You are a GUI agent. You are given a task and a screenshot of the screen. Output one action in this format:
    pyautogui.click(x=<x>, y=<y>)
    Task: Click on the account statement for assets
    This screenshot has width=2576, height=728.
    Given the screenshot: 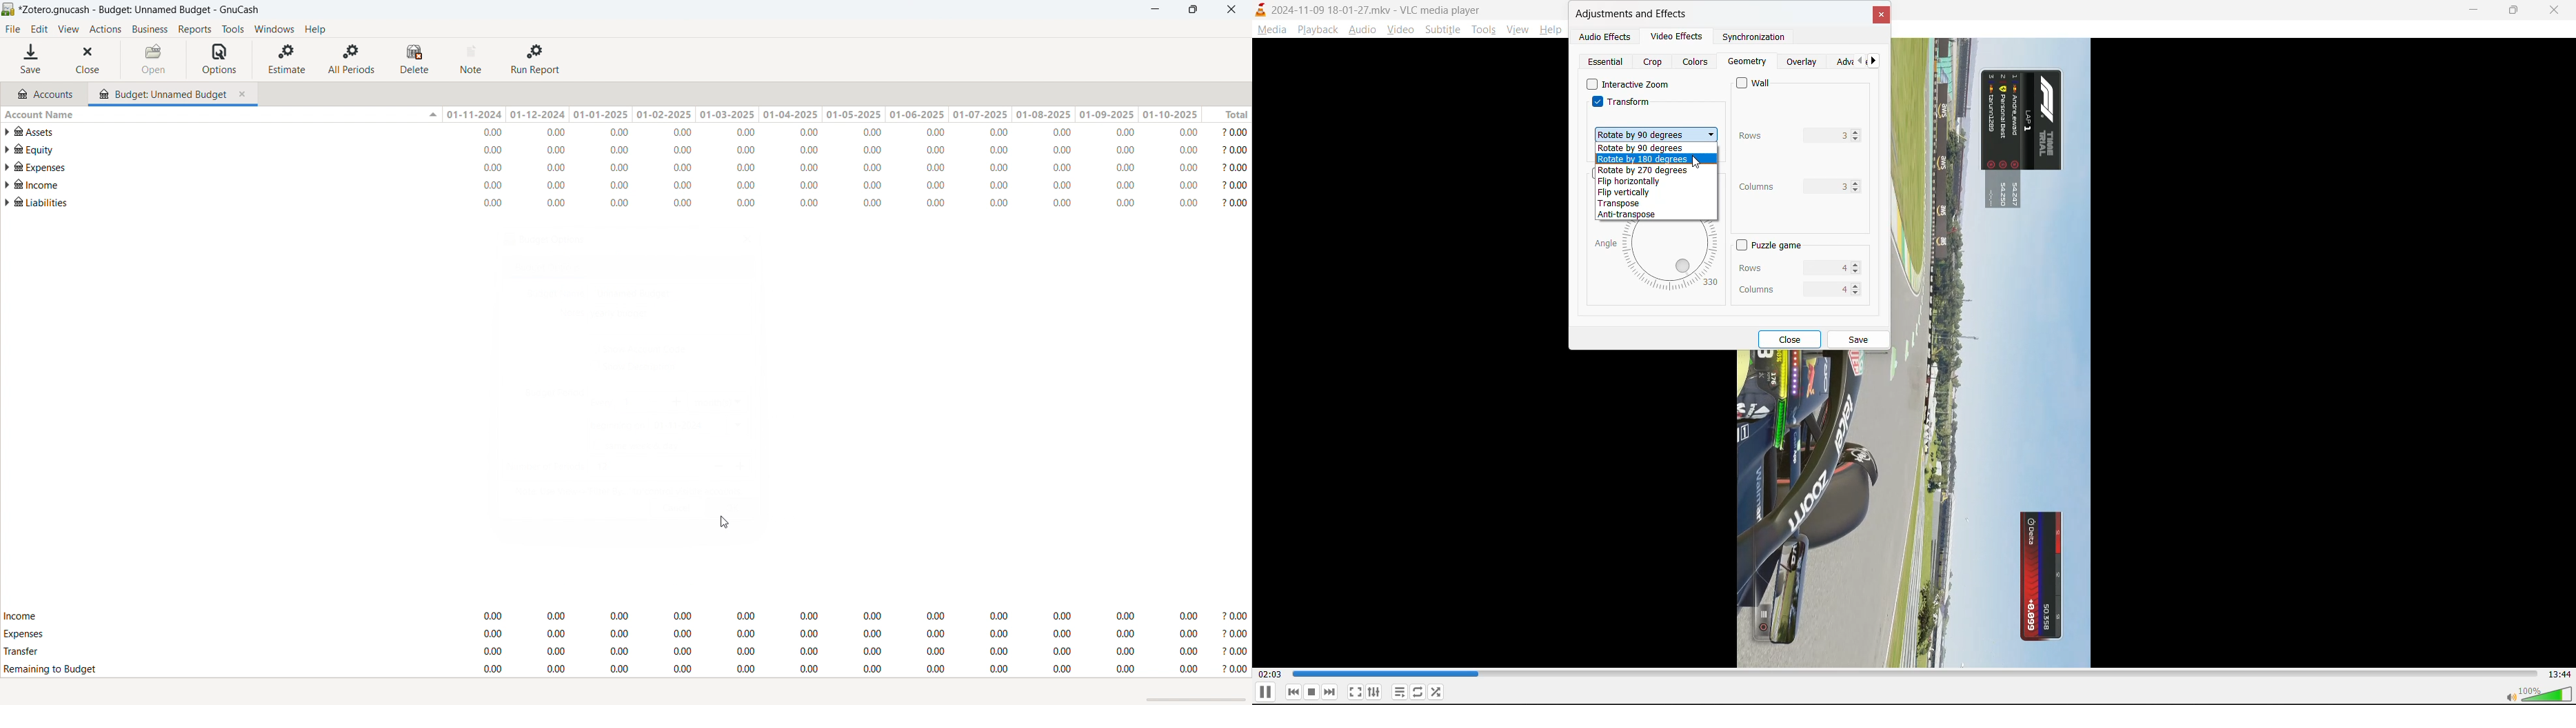 What is the action you would take?
    pyautogui.click(x=633, y=132)
    